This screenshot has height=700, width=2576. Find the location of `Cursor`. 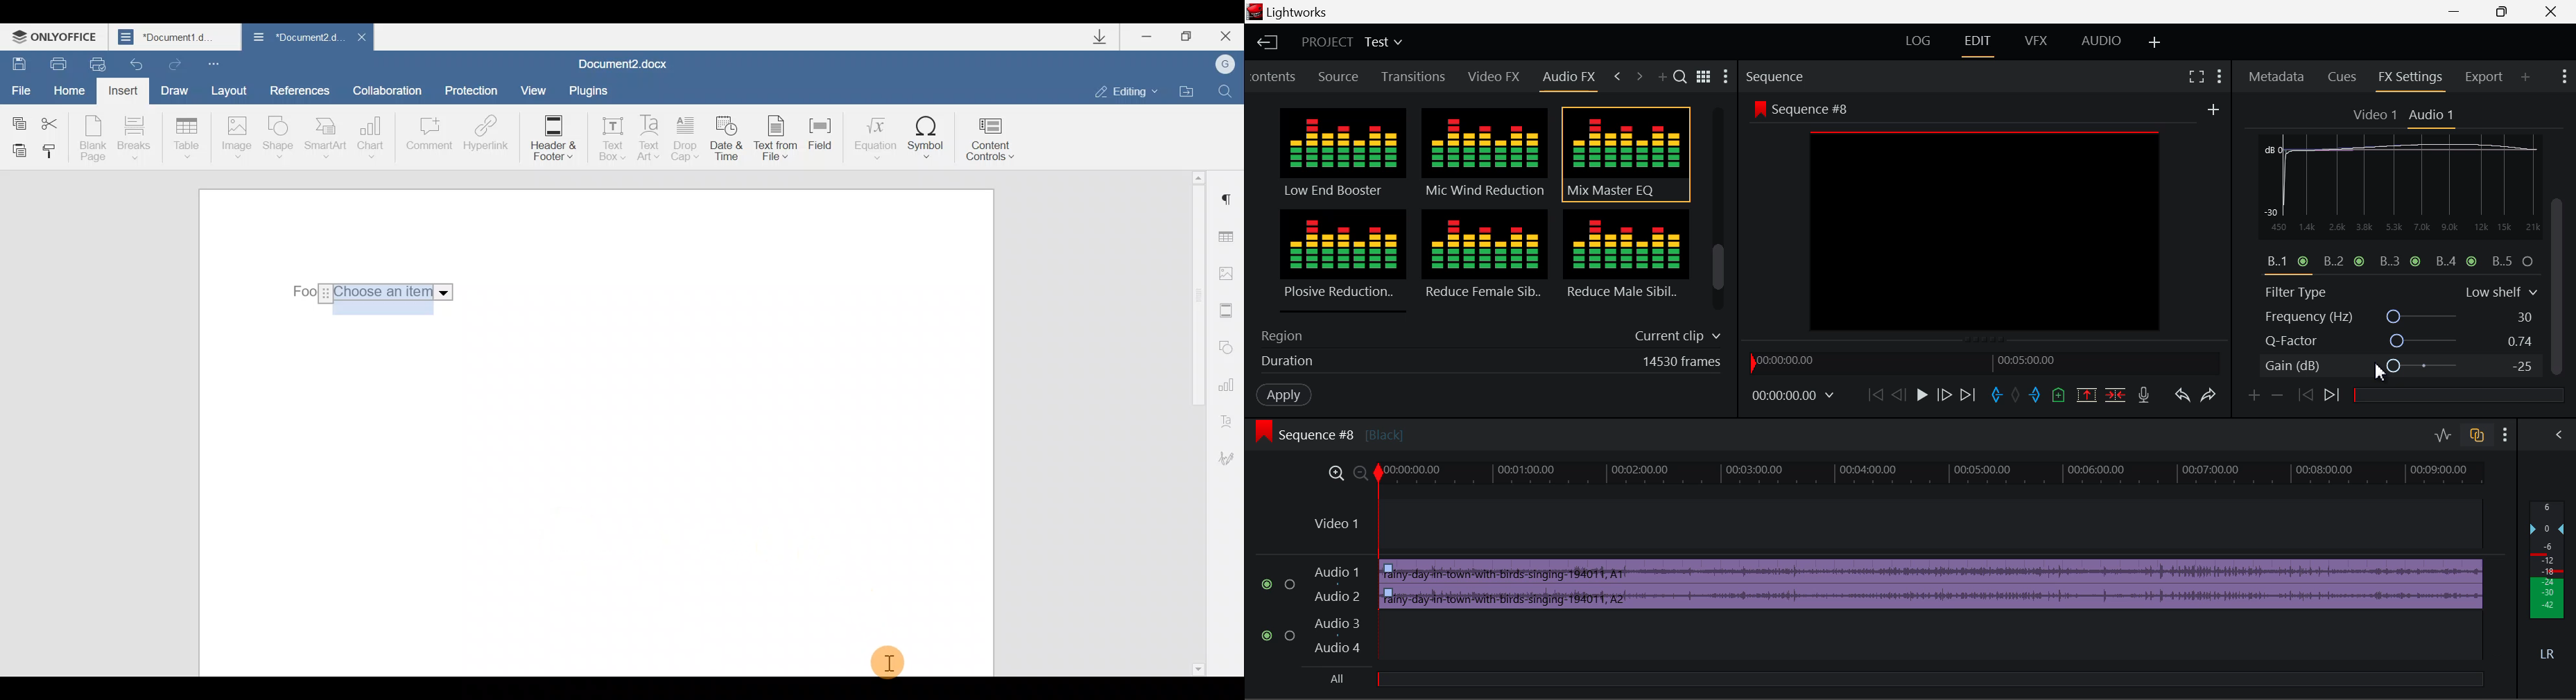

Cursor is located at coordinates (888, 663).